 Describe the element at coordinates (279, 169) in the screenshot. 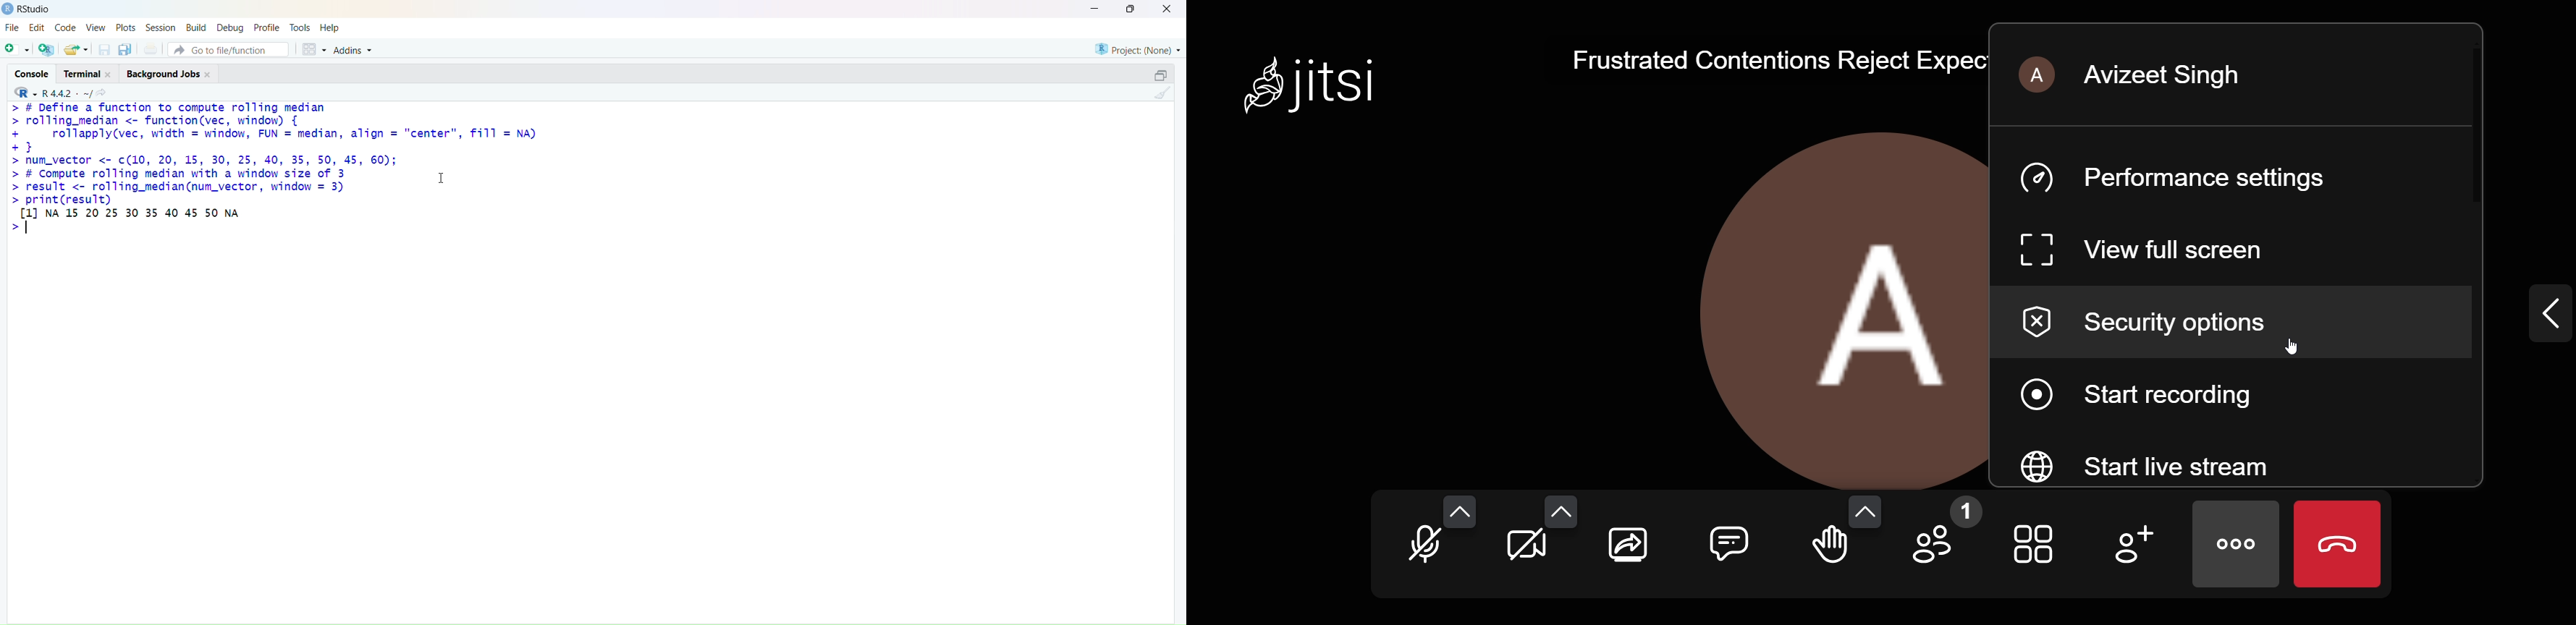

I see `> # Define a function to compute rolling median
> rolling_median <- function(vec, window) {
+ rollapply(vec, width = window, FUN = median, align = "center", fill = NA)
+}
> num_vector <- c(10, 20, 15, 30, 25, 40, 35, 50, 45, 60);
> # Compute rolling median with a window size of 3 1
> result <- rolling_median(num_vector, window = 3)
> print(result)
tH NA 15 20 25 30 35 40 45 50 NA
>` at that location.